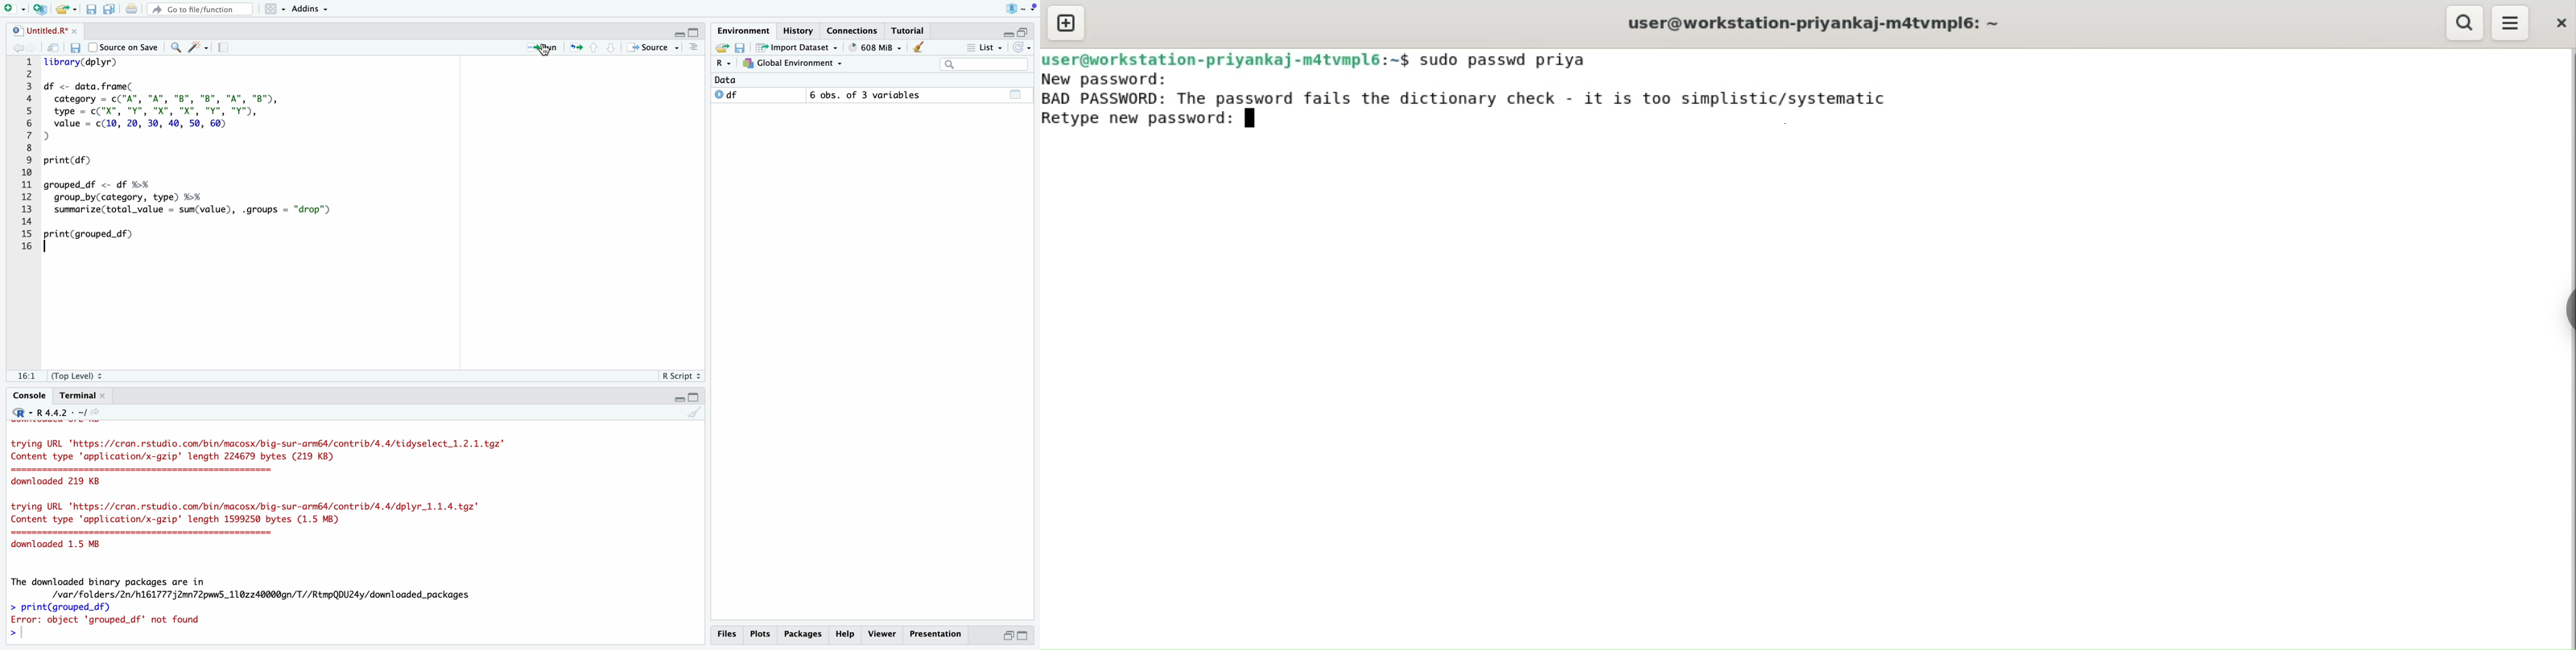  Describe the element at coordinates (371, 205) in the screenshot. I see `library(dplyr)

df <- data. frame(
category = c("A", "A", "B", "B", "A", "B"),
type = cC"X", UY", UXT, UXT, UYU, UY),
value = c(10, 20, 30, 40, 50, 60)

d

print(df)

grouped_df <- df %>%
group_by(category, type) %>%
summarize(total_value = sum(value), .groups = "drop")

print(grouped_df)` at that location.